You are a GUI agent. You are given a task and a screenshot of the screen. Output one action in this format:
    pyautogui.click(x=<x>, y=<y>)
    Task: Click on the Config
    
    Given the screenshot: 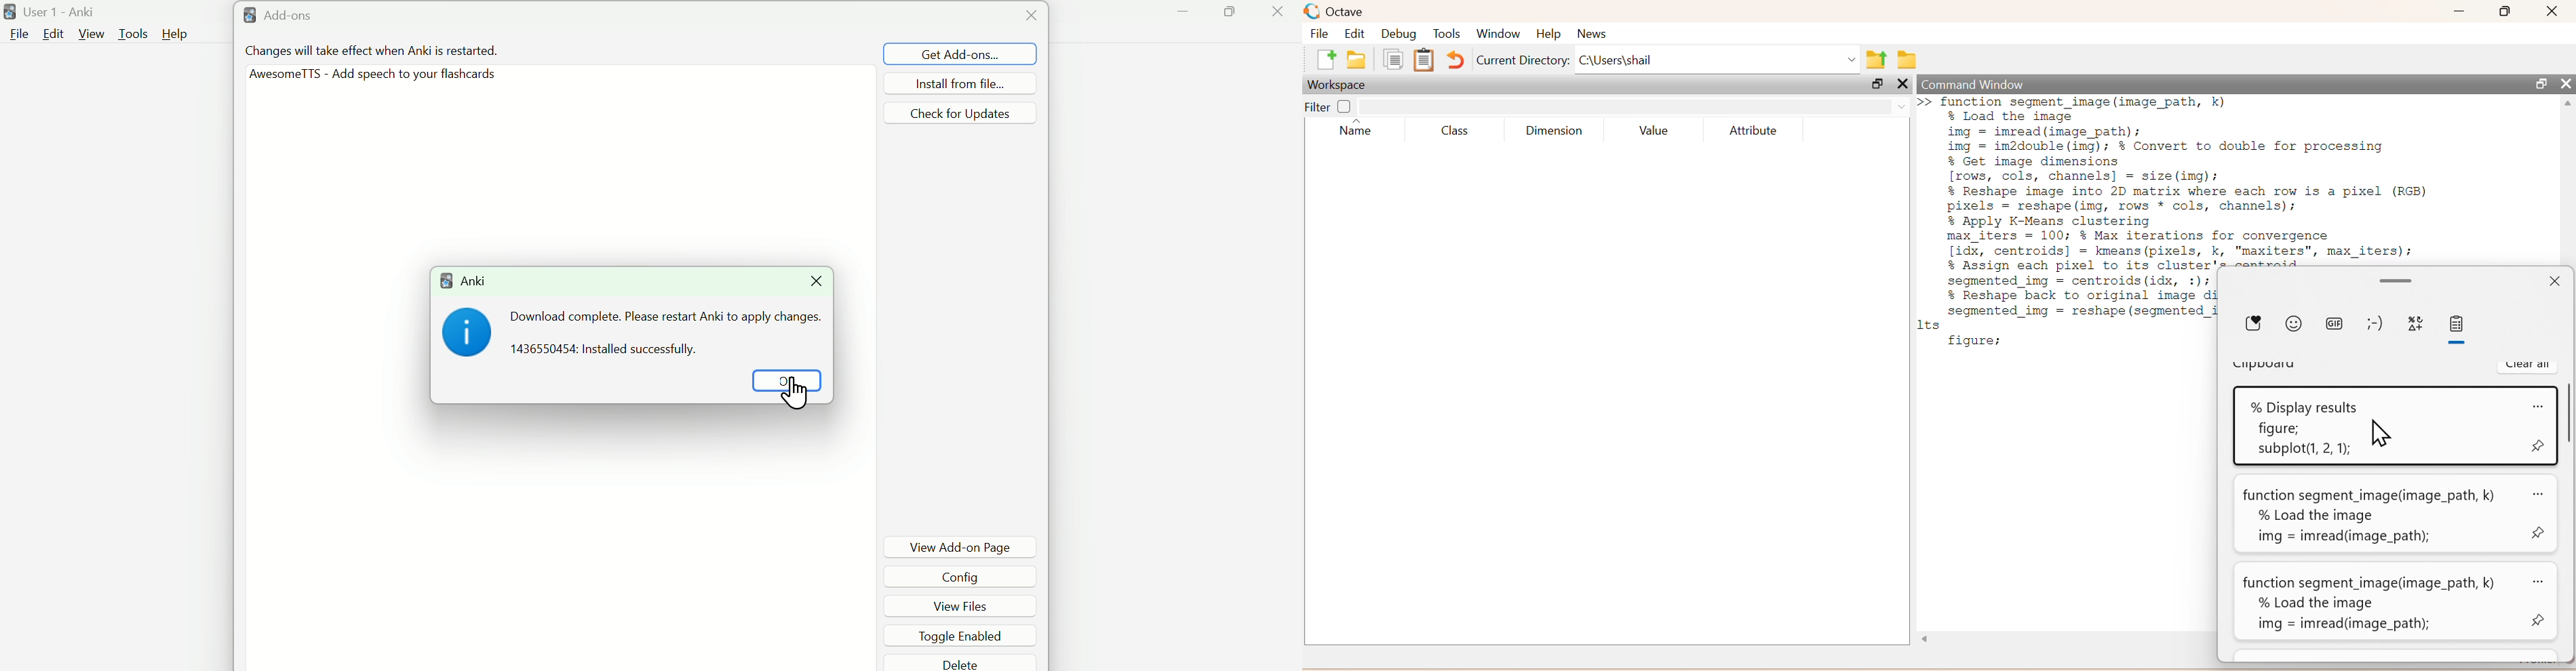 What is the action you would take?
    pyautogui.click(x=965, y=576)
    